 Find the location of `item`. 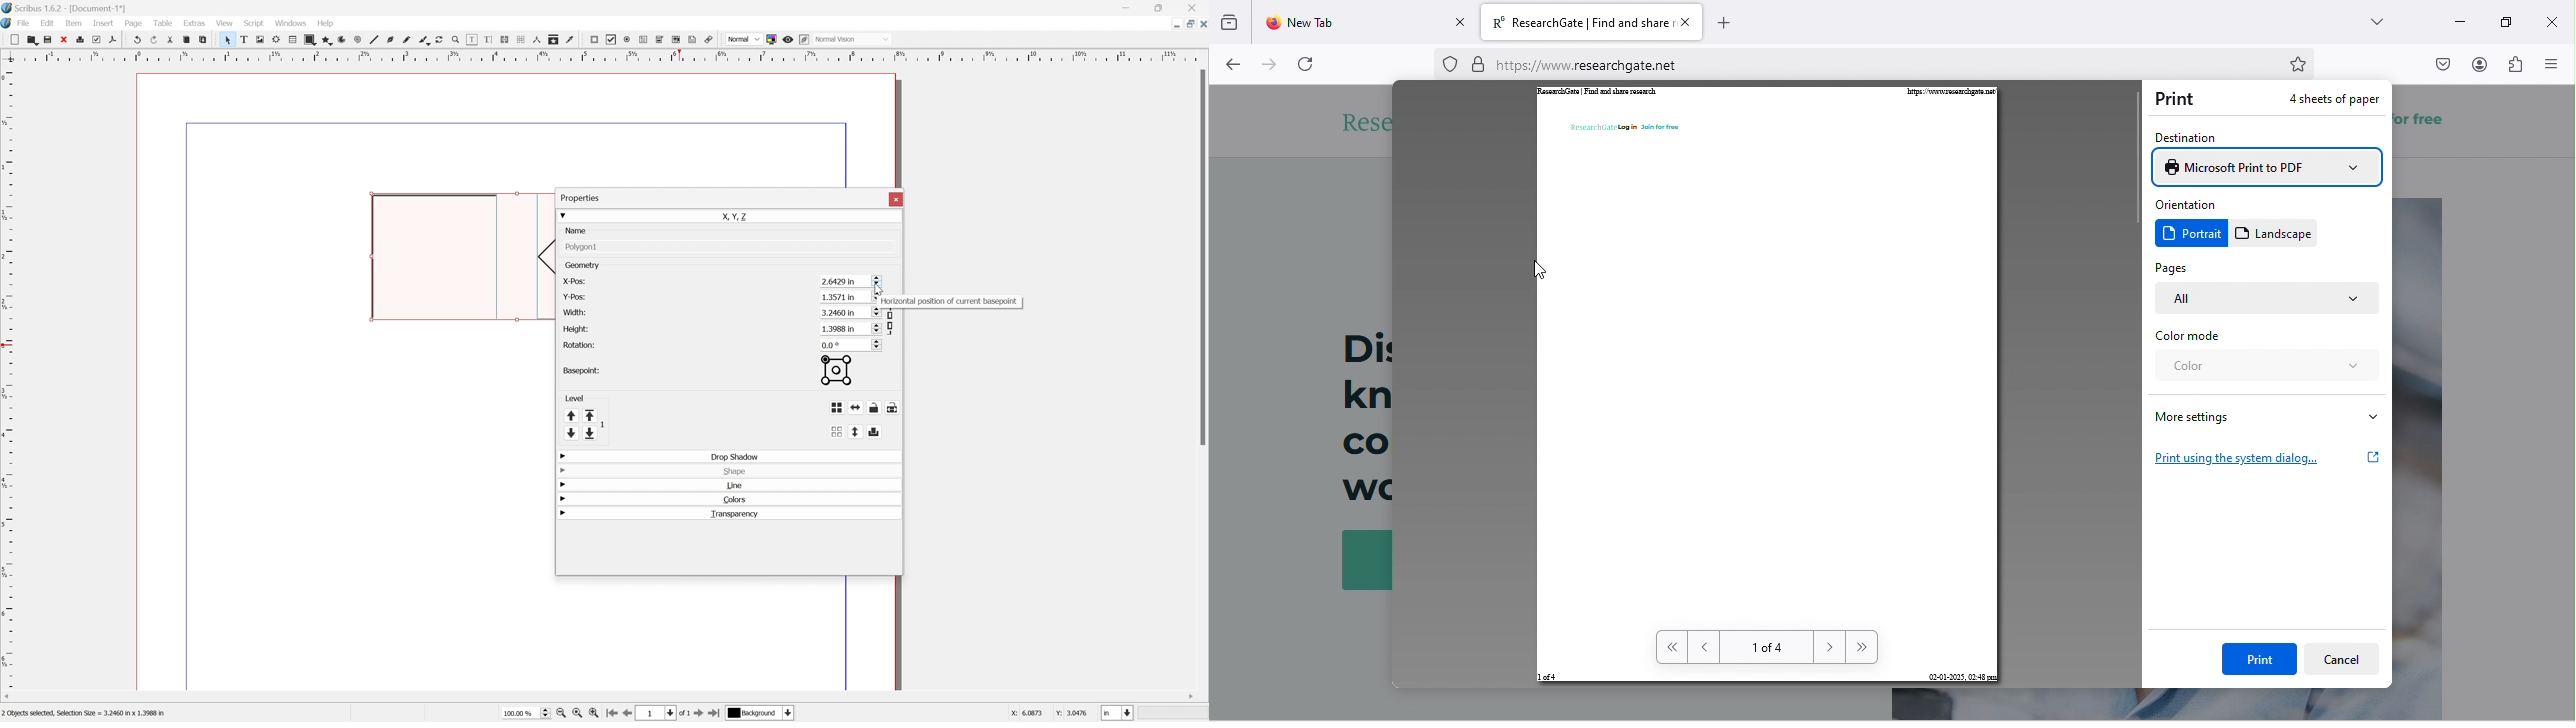

item is located at coordinates (74, 23).